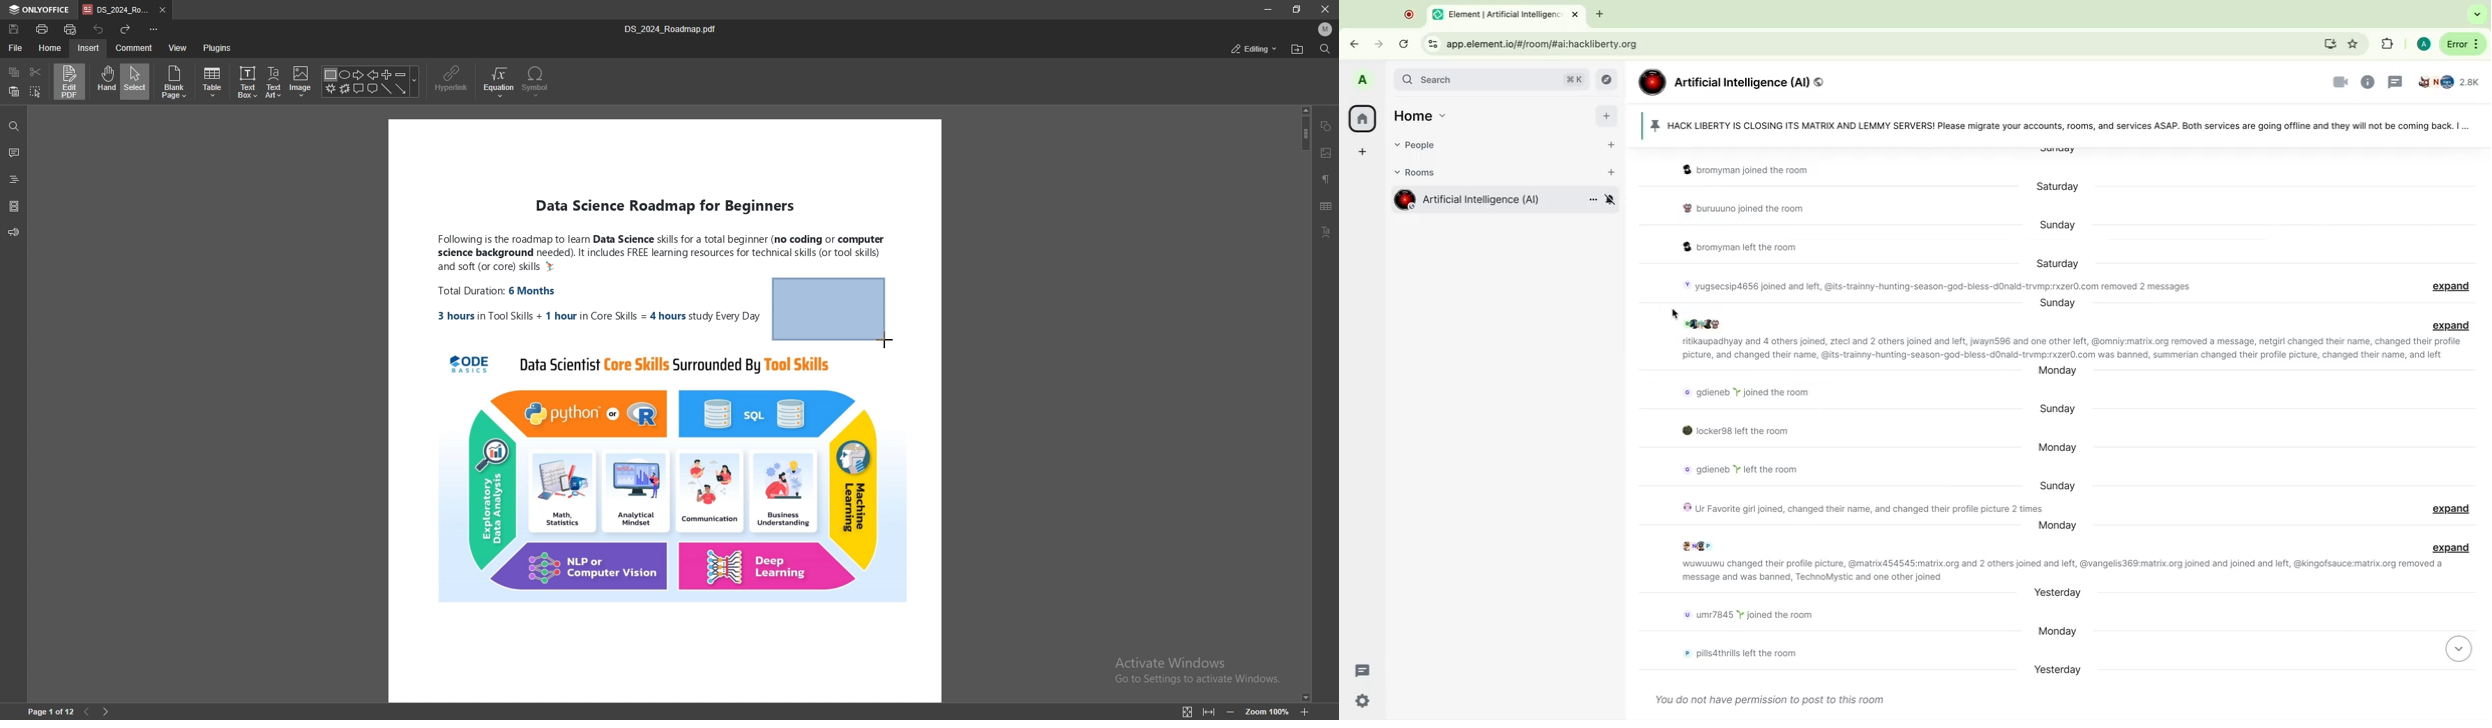  Describe the element at coordinates (15, 72) in the screenshot. I see `copy` at that location.